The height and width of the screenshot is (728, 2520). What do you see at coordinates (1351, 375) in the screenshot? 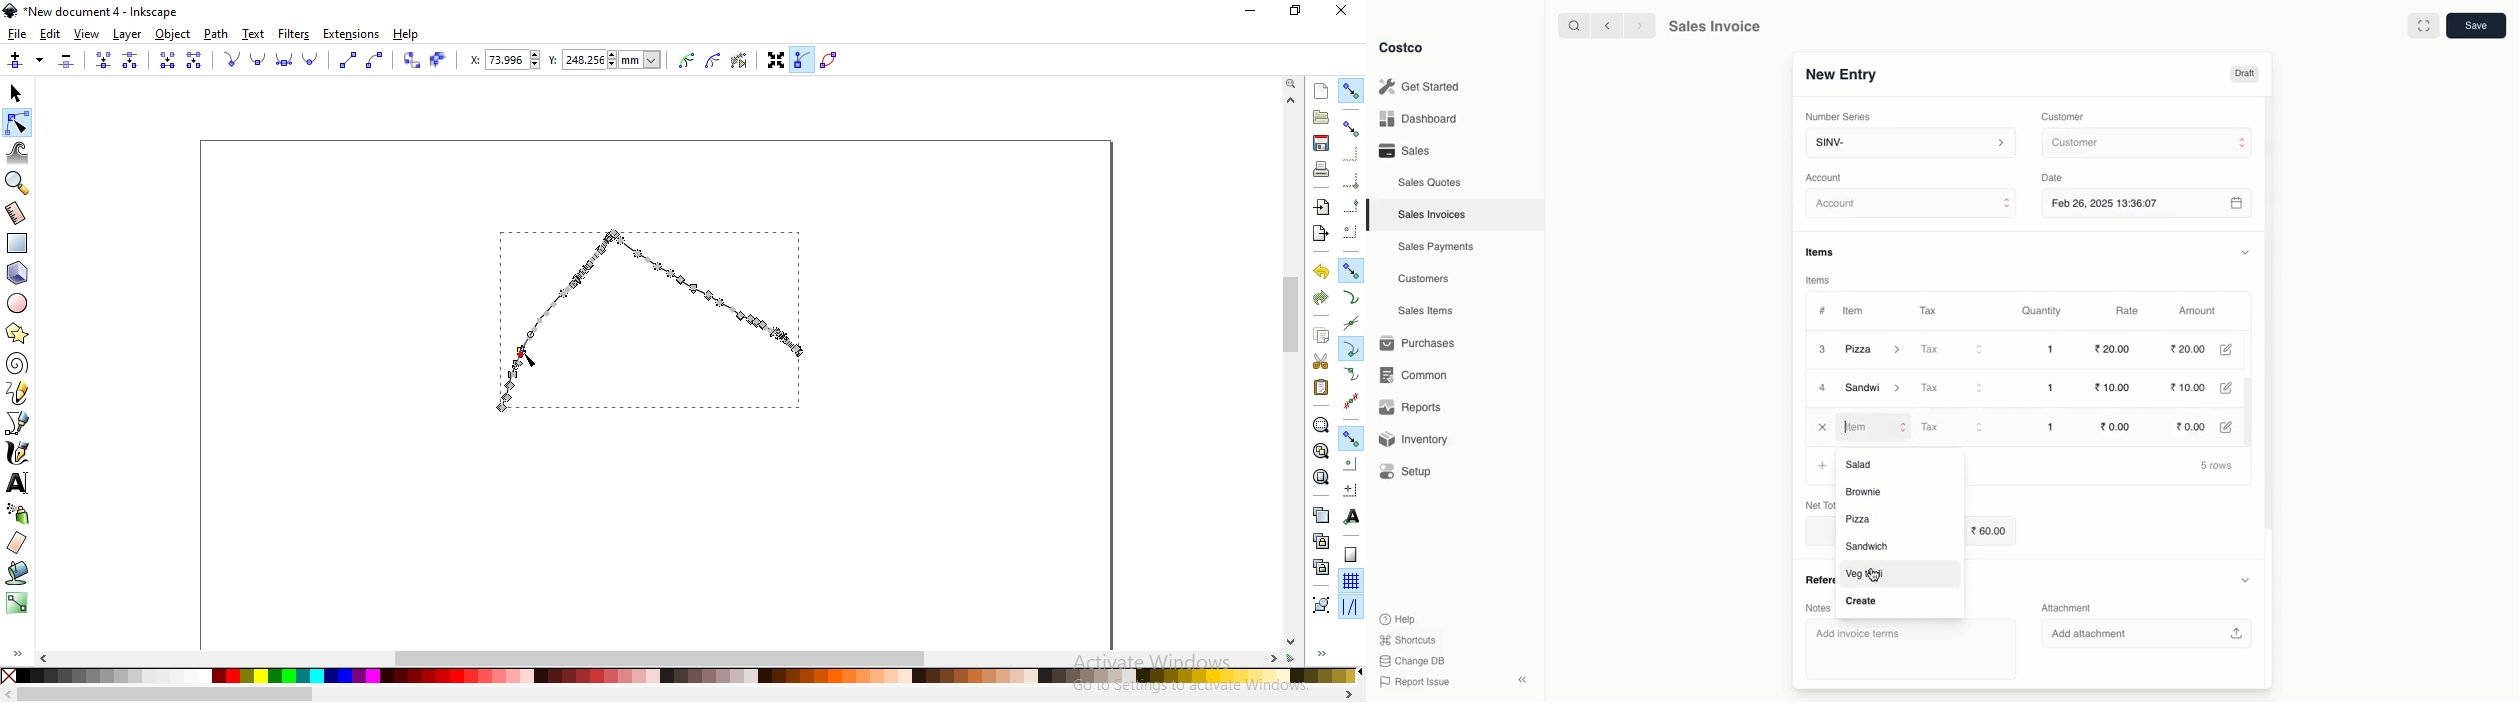
I see `snap smooth nodes` at bounding box center [1351, 375].